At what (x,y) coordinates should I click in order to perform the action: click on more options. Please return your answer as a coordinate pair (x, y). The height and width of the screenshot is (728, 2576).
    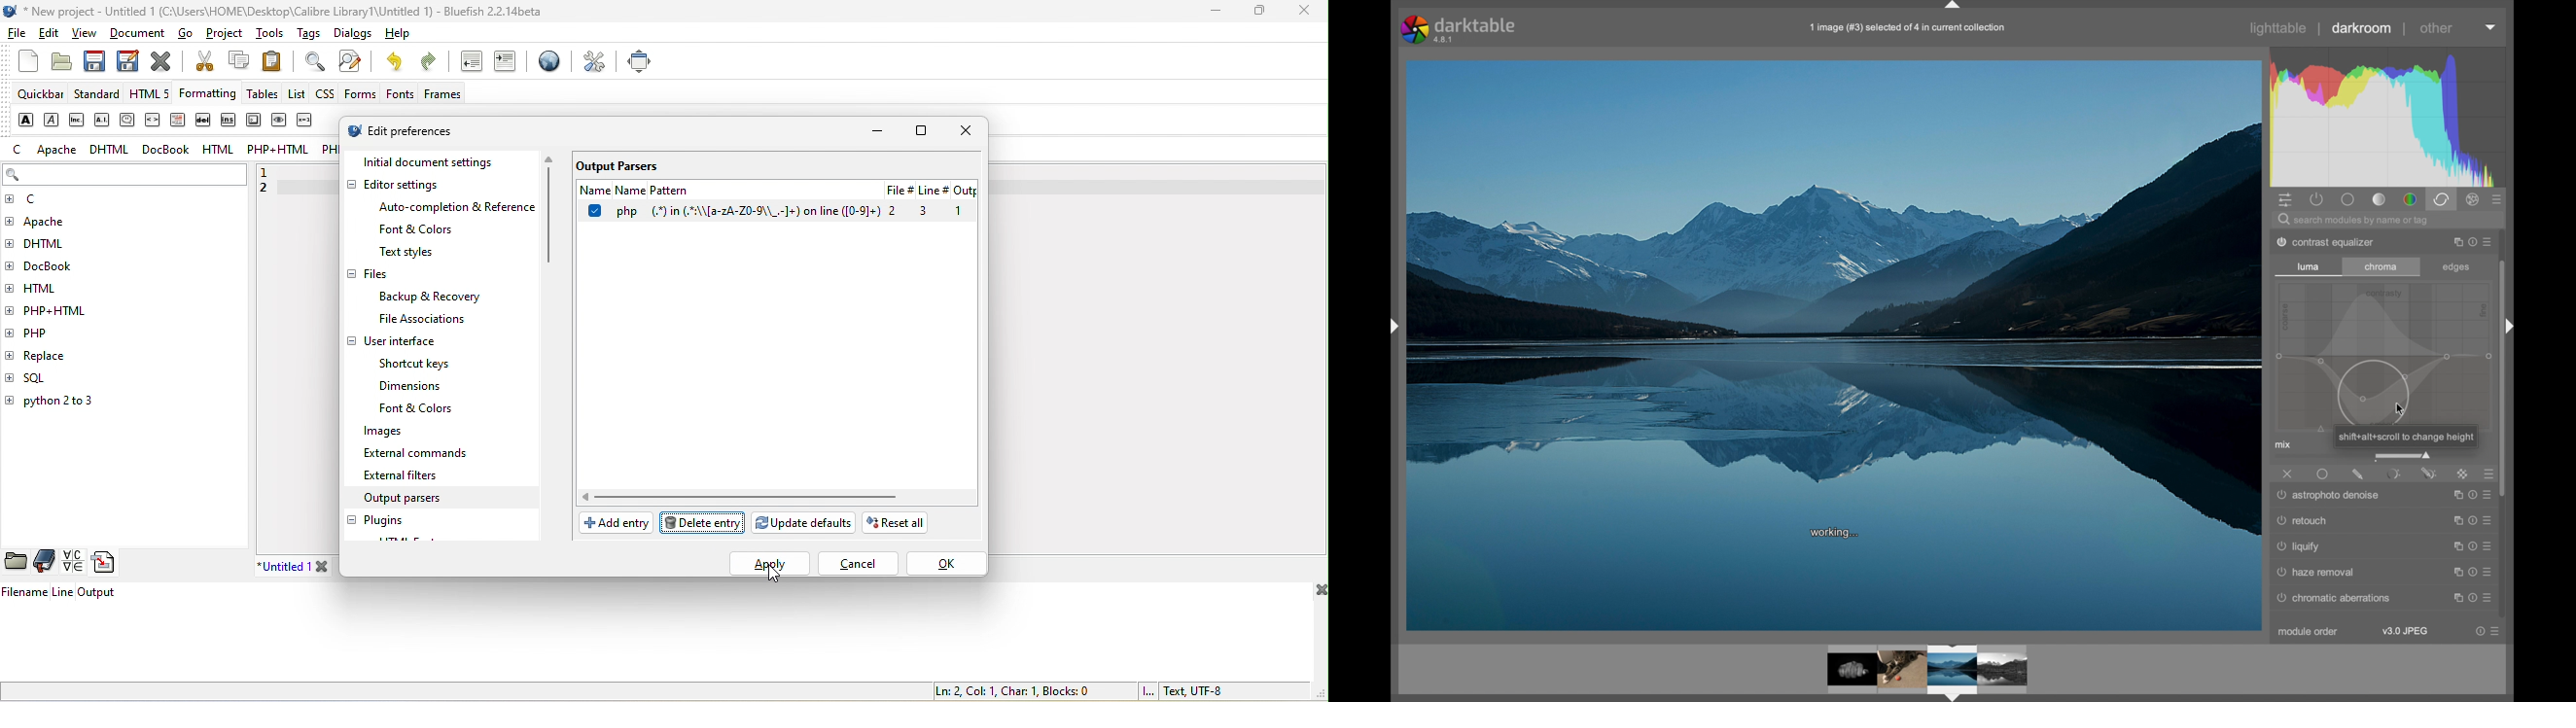
    Looking at the image, I should click on (2471, 521).